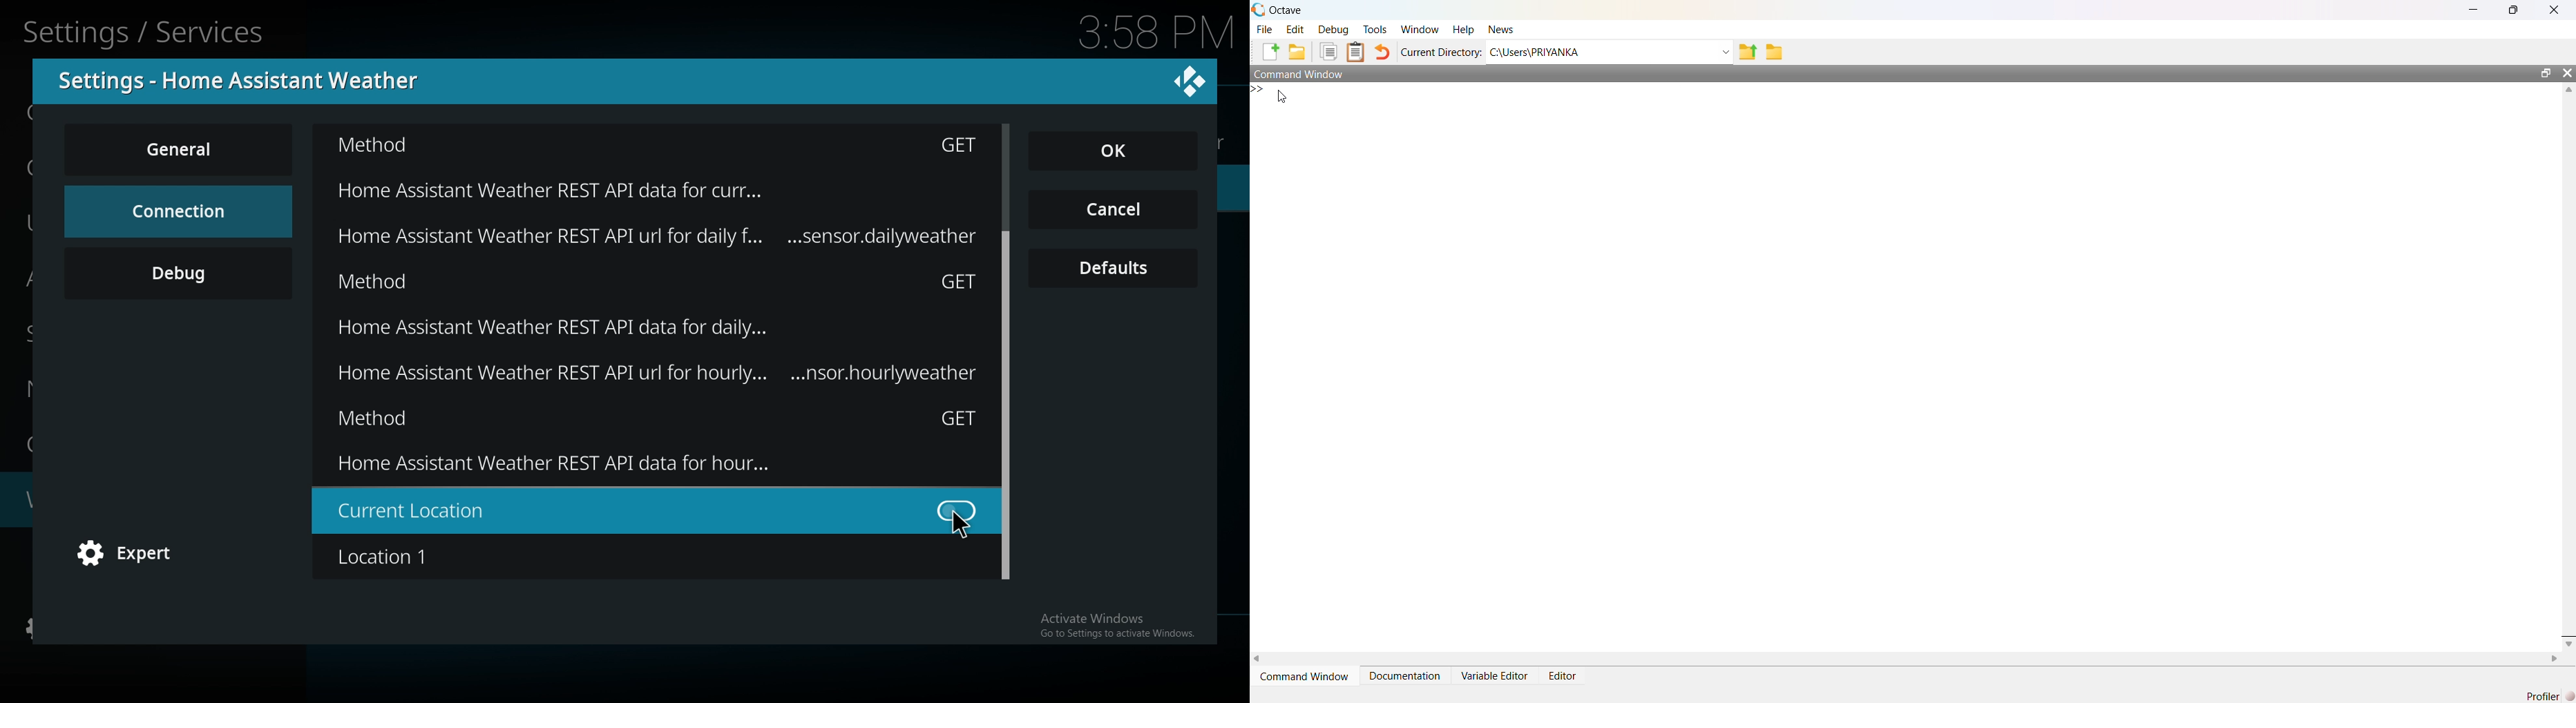 The width and height of the screenshot is (2576, 728). I want to click on Home assistant weather rest API data for daily, so click(678, 331).